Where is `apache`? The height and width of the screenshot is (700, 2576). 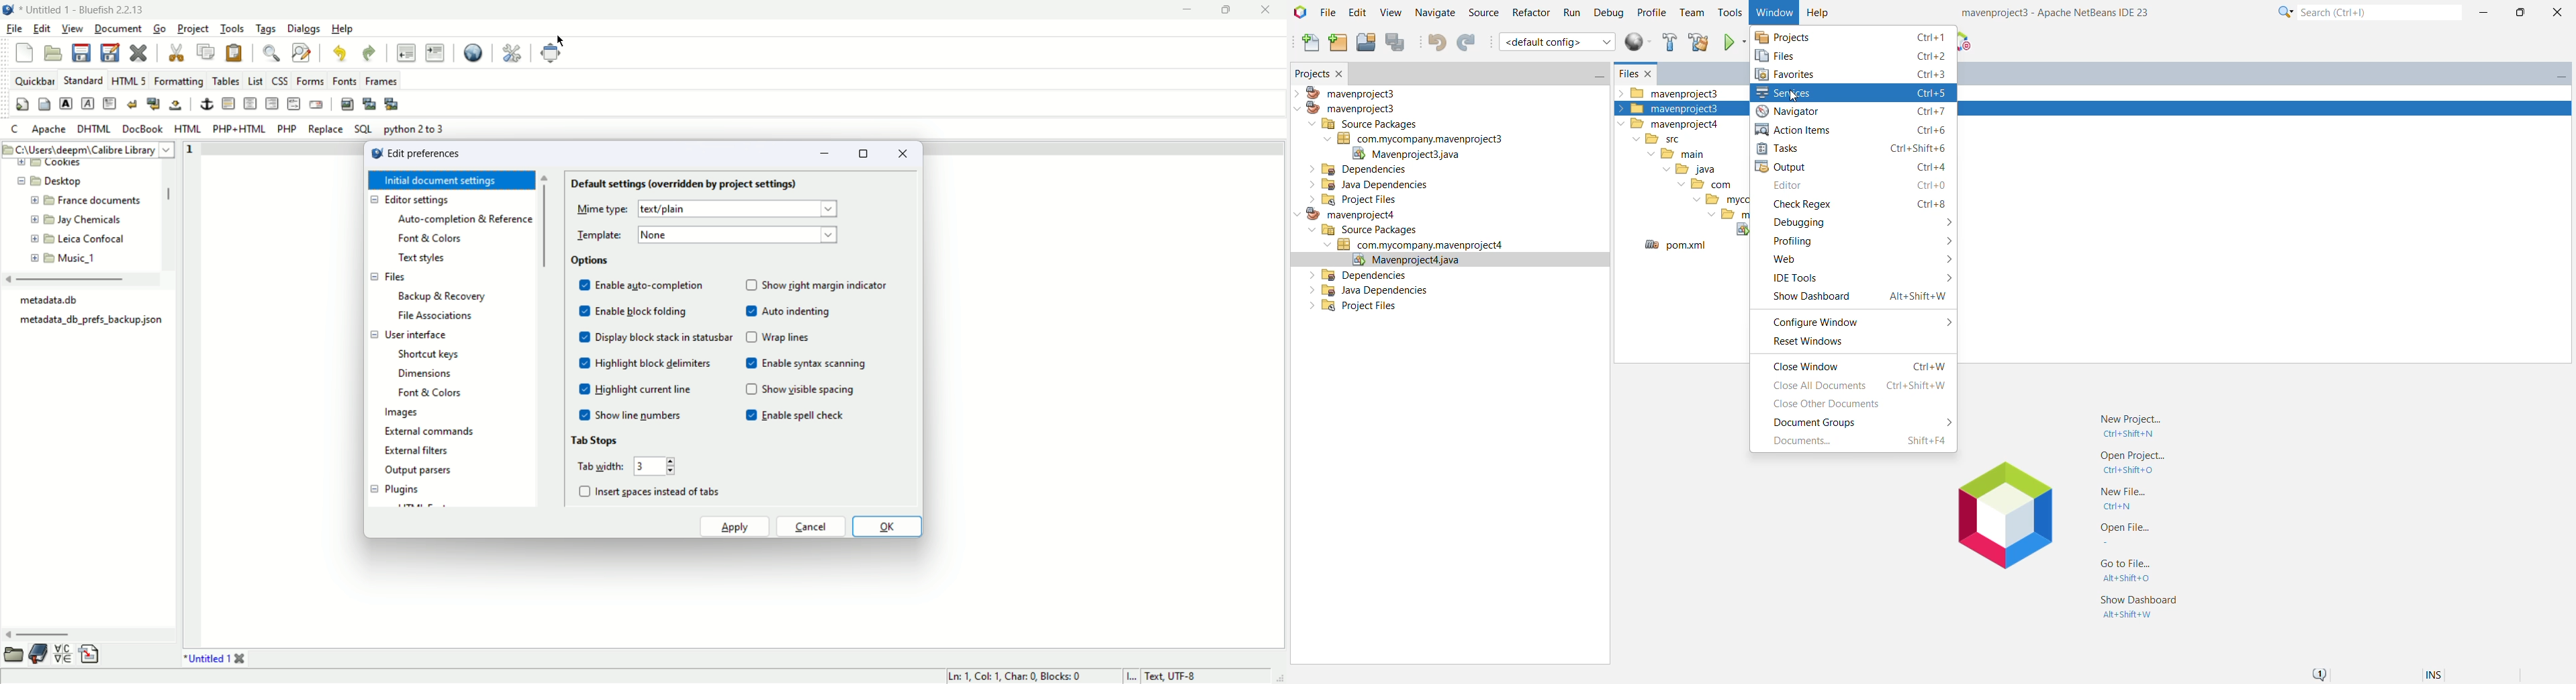
apache is located at coordinates (49, 128).